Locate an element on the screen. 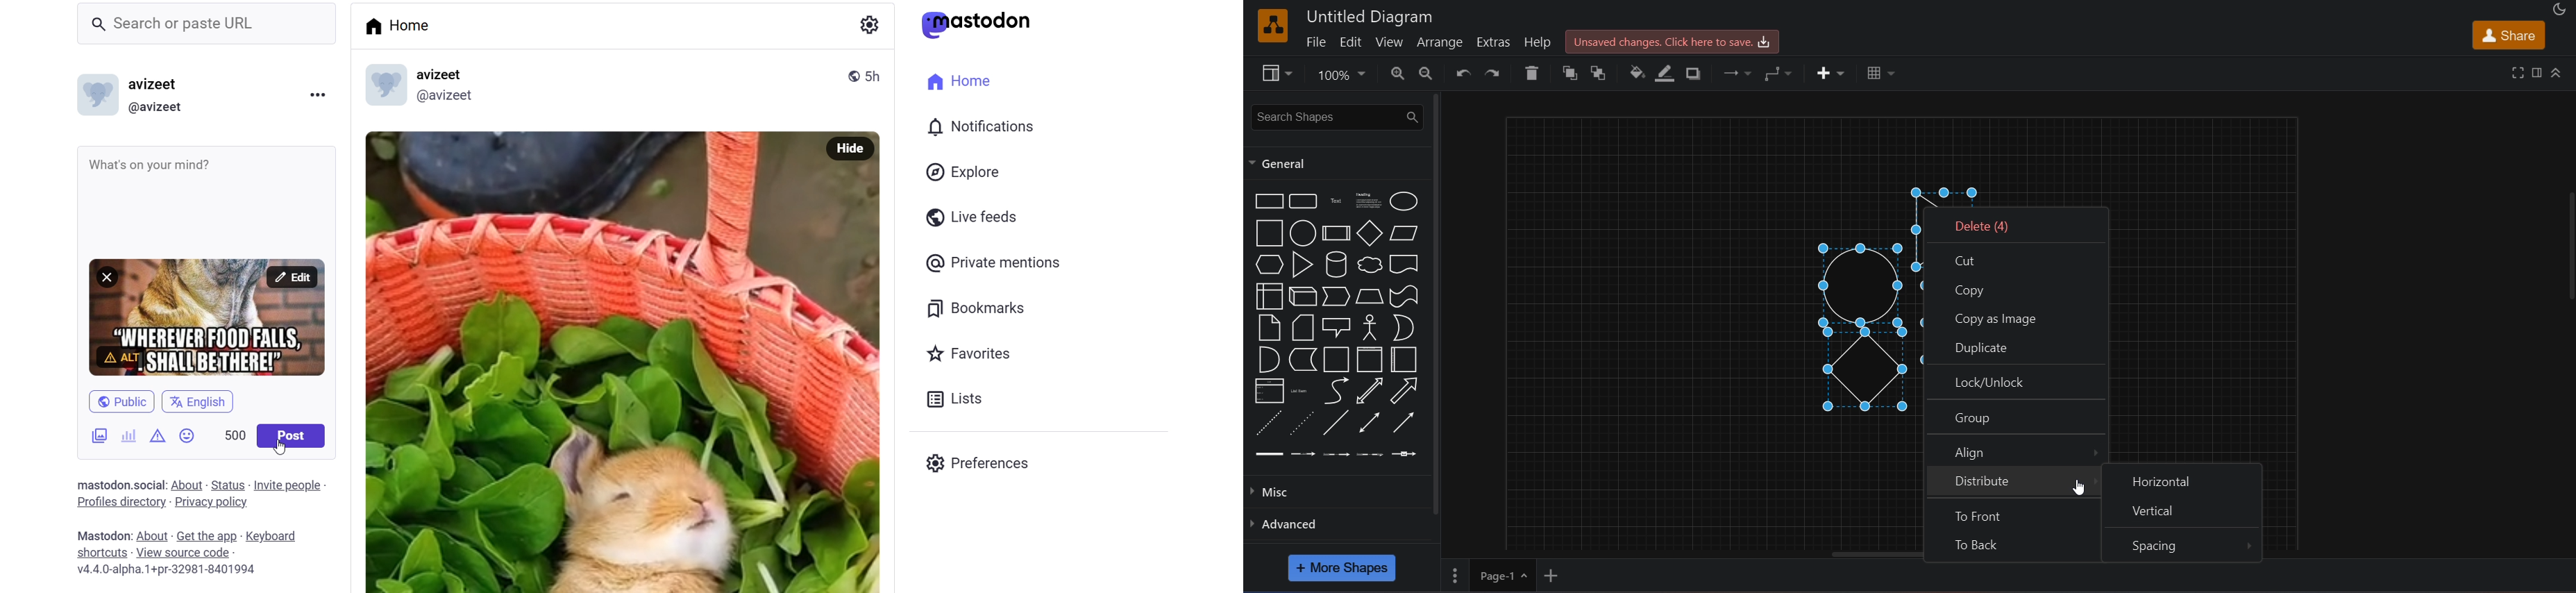  waypoints is located at coordinates (1785, 74).